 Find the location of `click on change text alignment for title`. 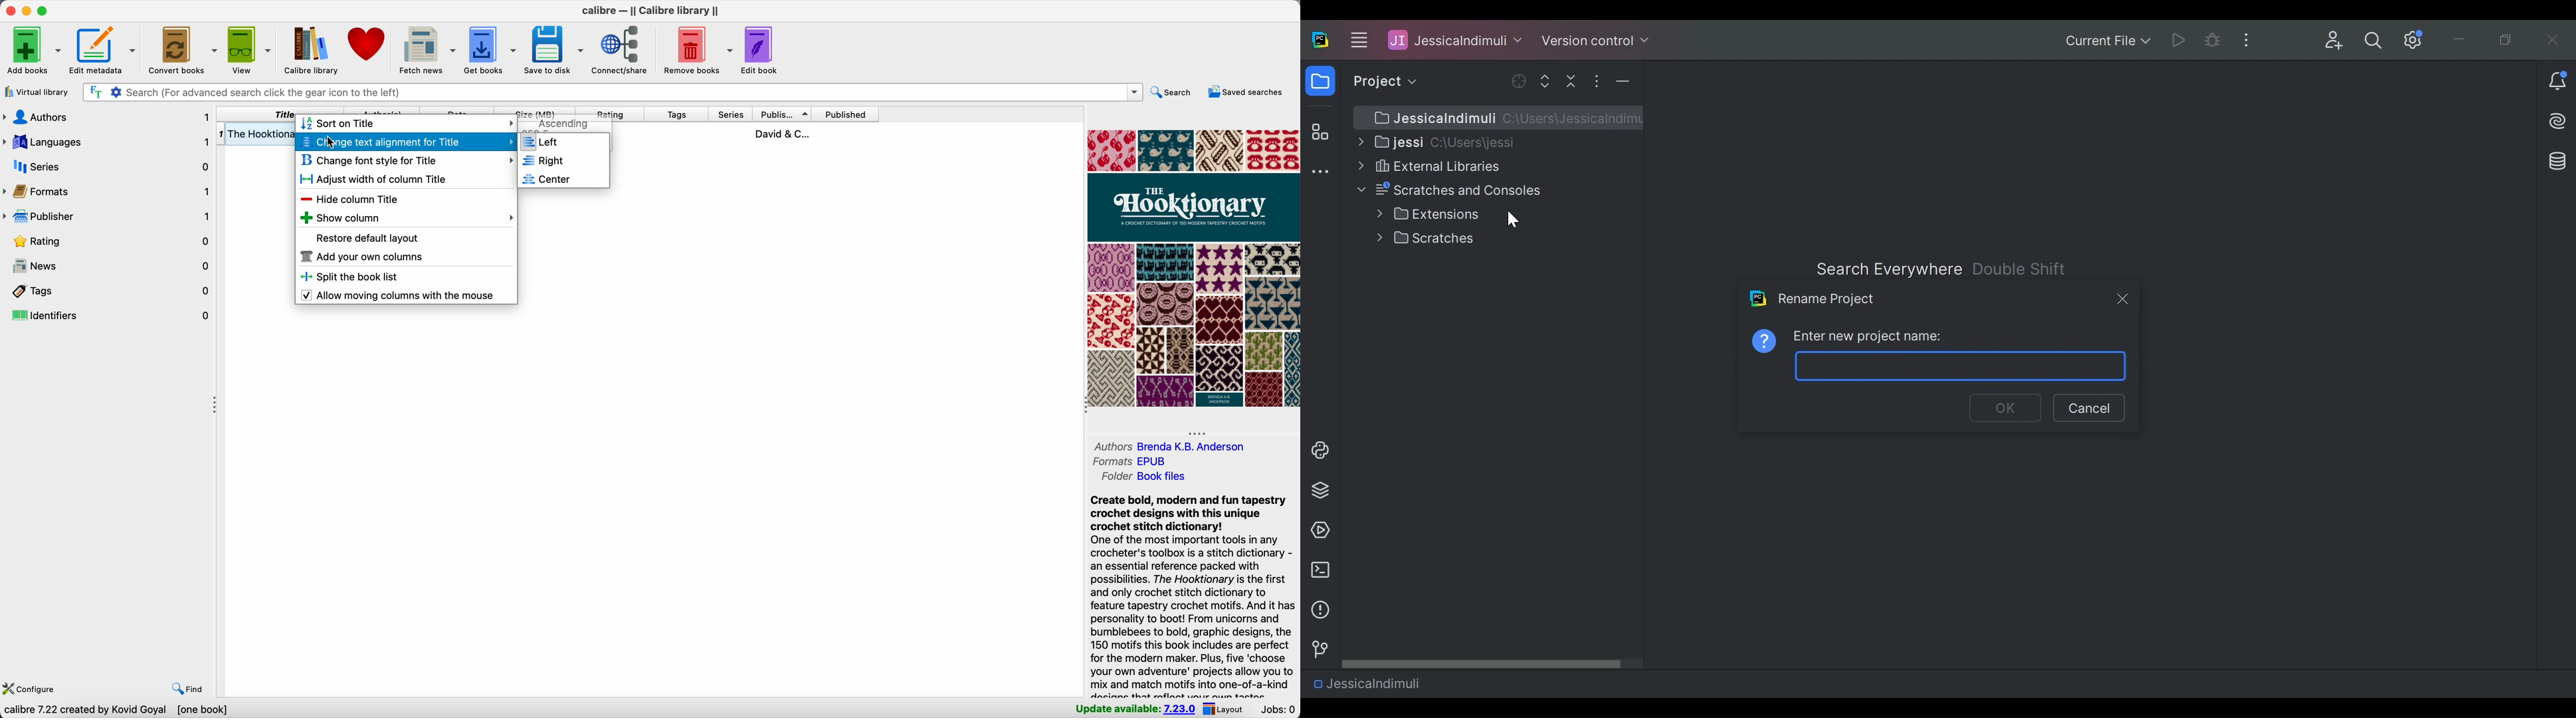

click on change text alignment for title is located at coordinates (406, 143).